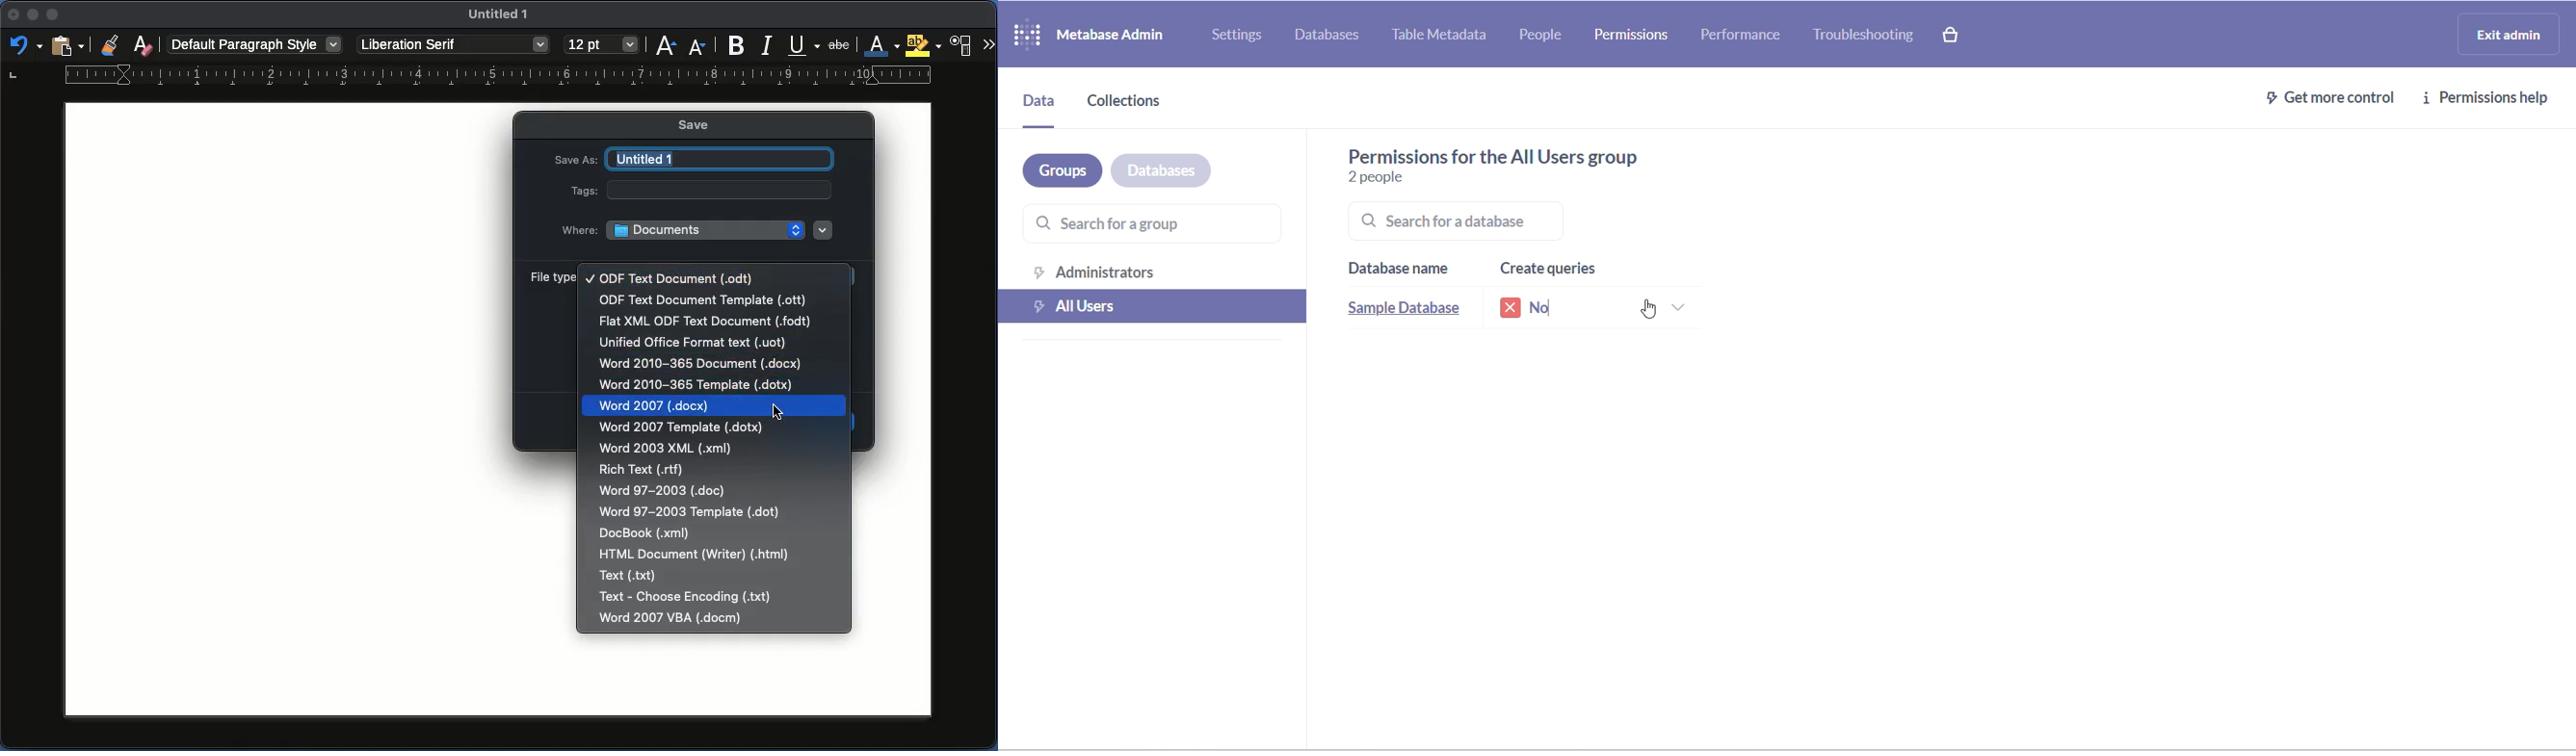 The image size is (2576, 756). Describe the element at coordinates (1561, 269) in the screenshot. I see `create queries` at that location.